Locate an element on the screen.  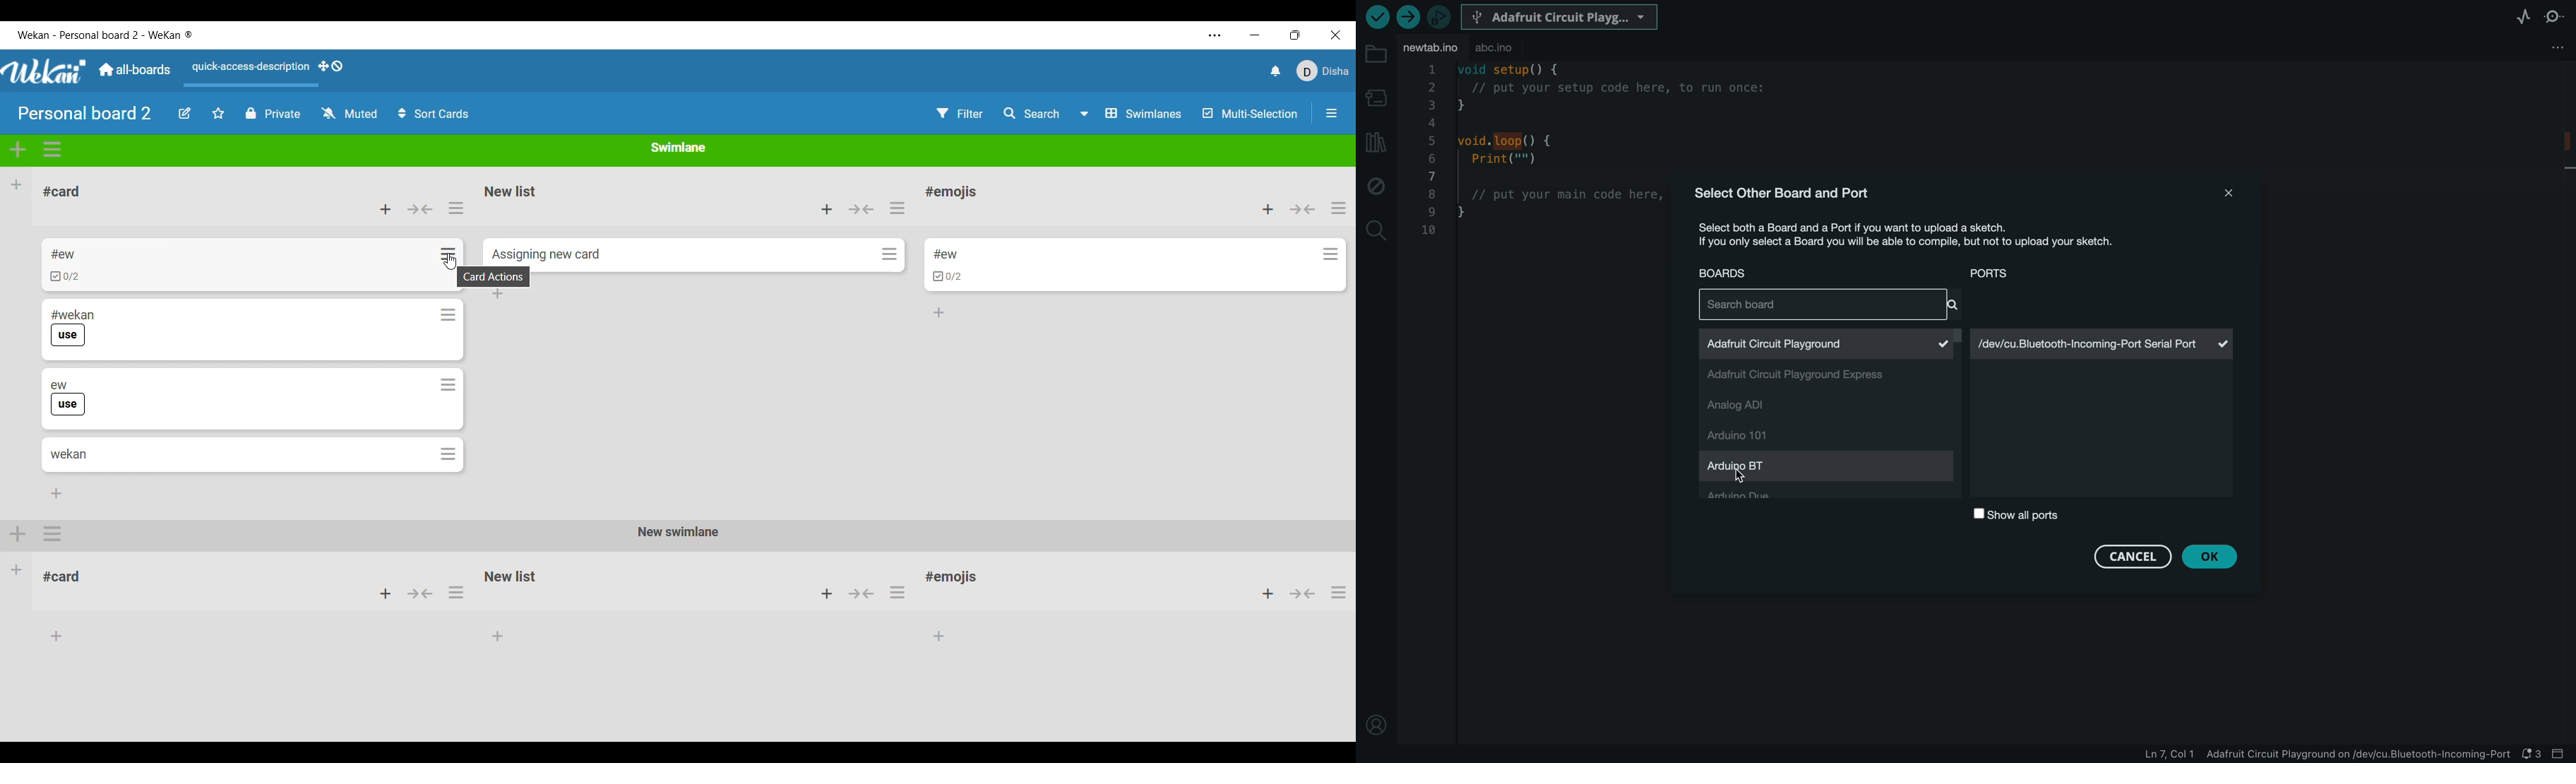
Sort cards is located at coordinates (433, 114).